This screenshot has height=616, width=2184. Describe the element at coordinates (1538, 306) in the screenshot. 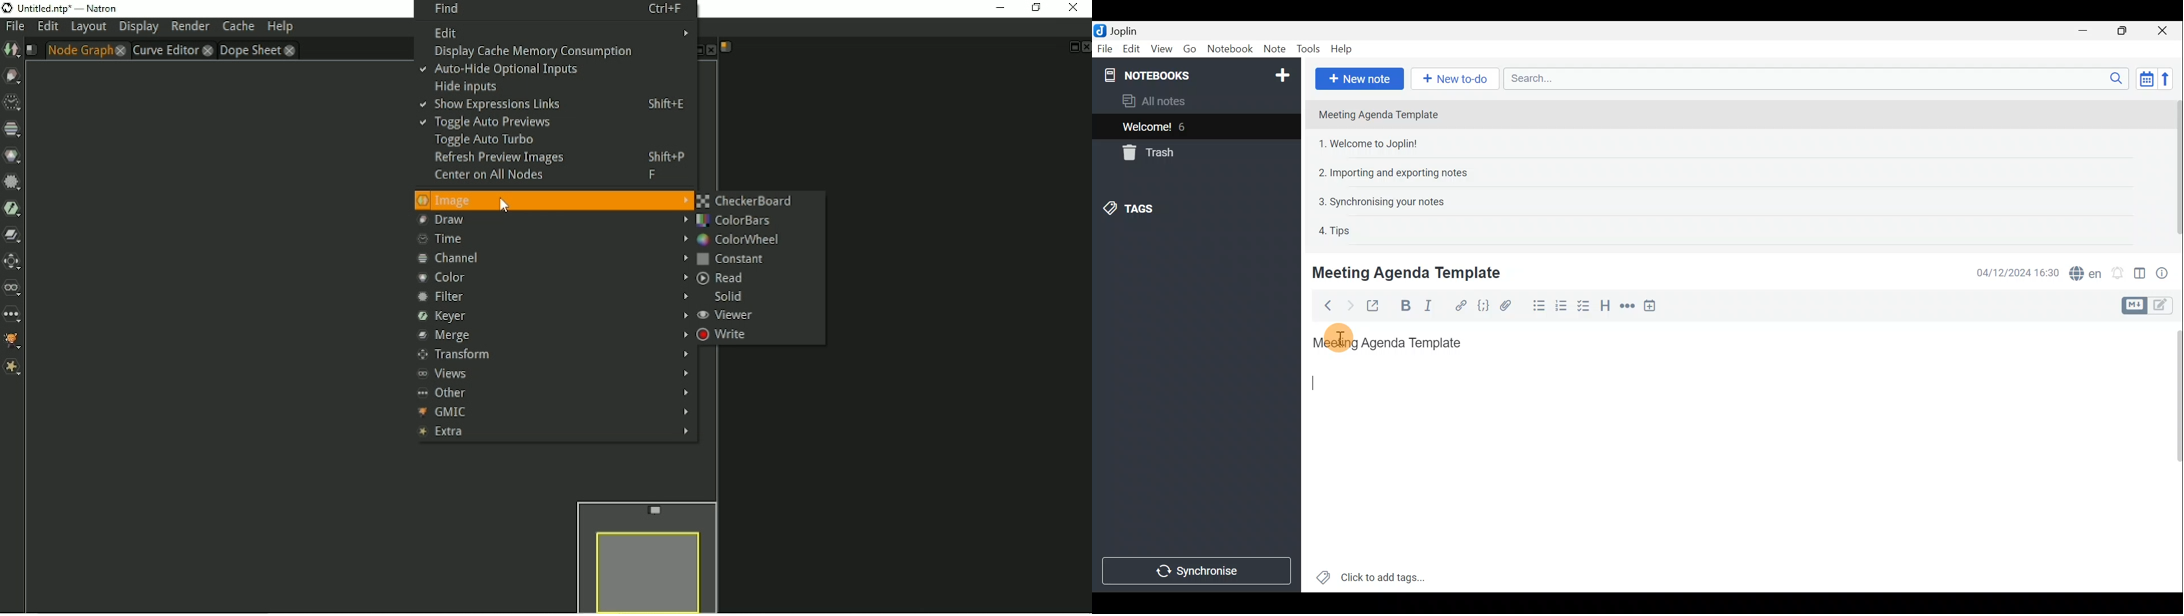

I see `Bulleted list` at that location.